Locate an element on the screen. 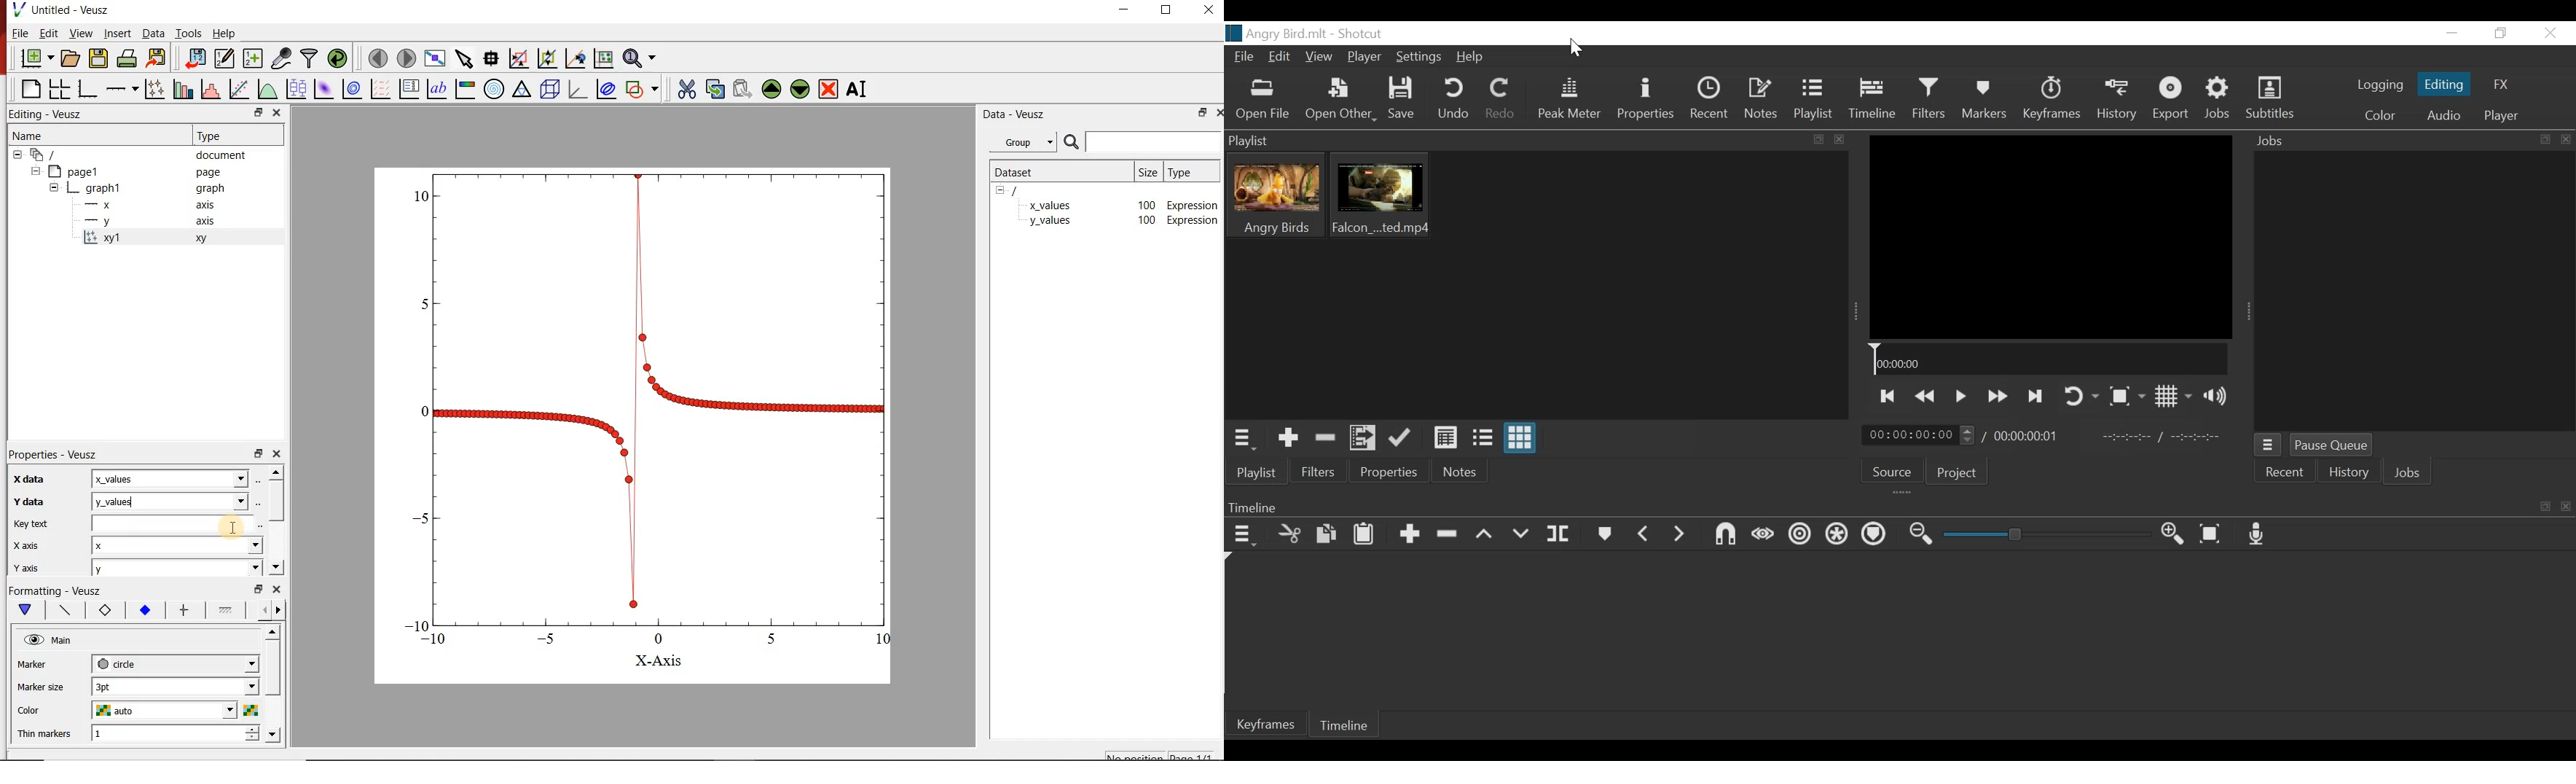 The height and width of the screenshot is (784, 2576). edit and center new datasets is located at coordinates (226, 59).